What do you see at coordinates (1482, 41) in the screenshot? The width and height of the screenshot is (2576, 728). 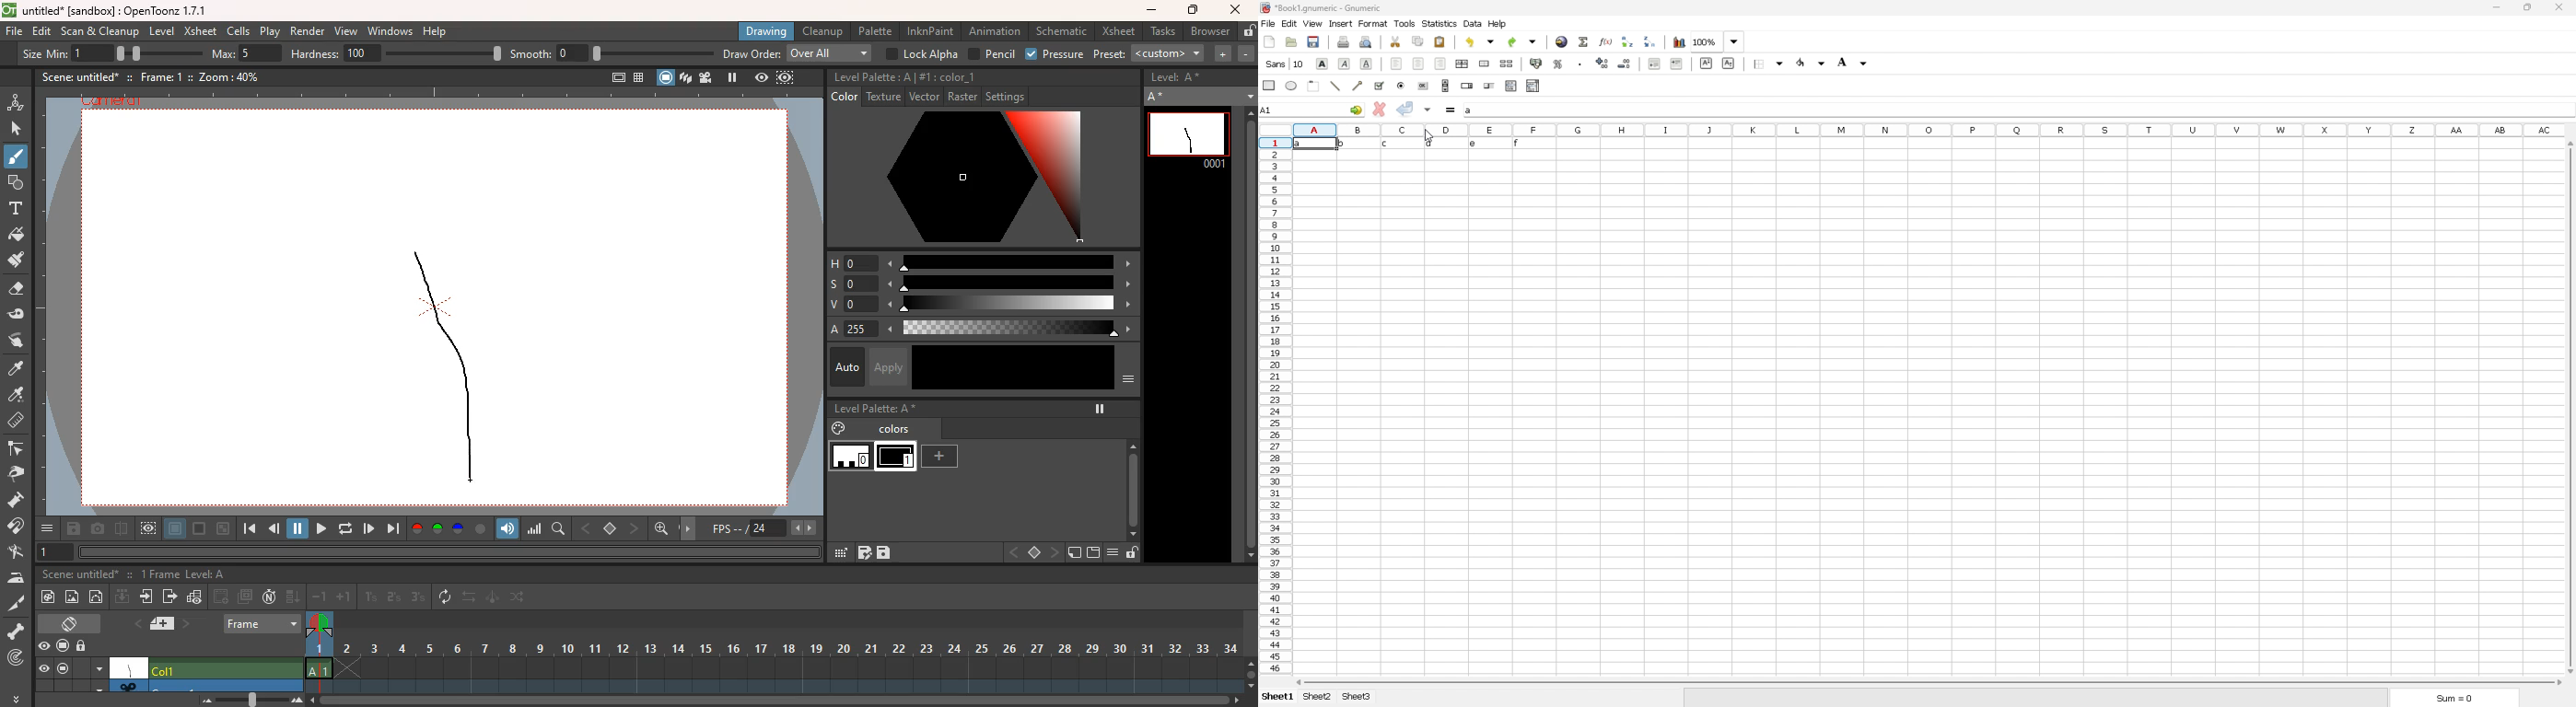 I see `undo` at bounding box center [1482, 41].